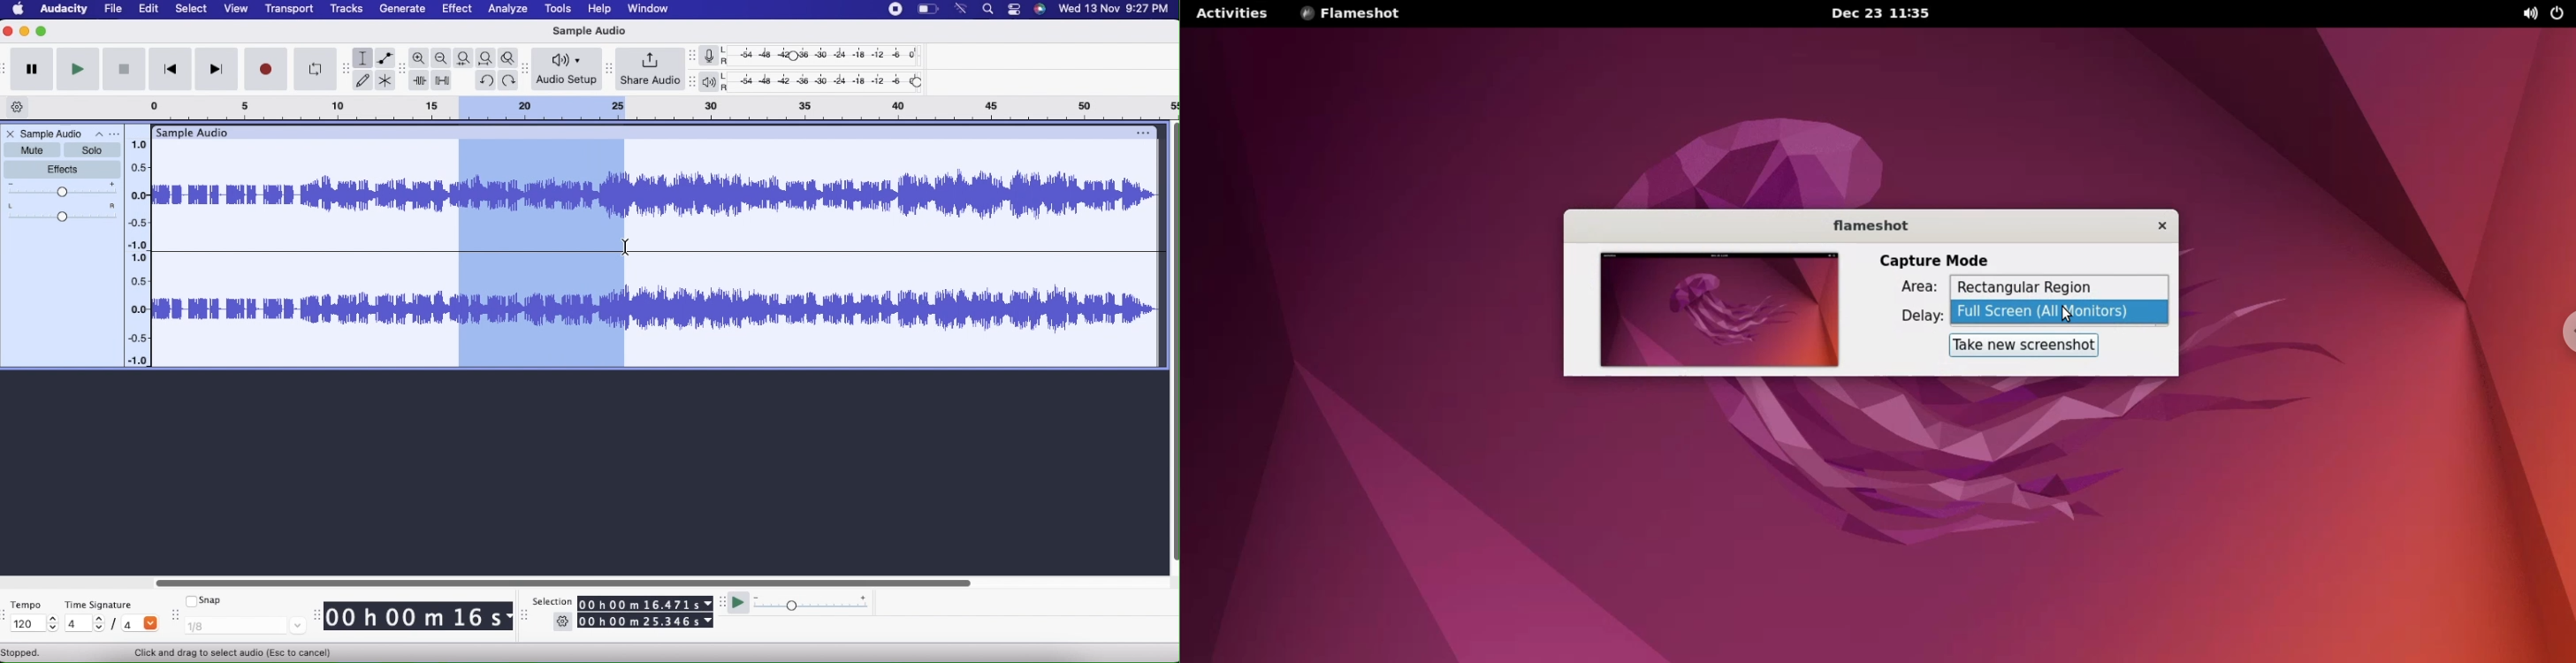 The height and width of the screenshot is (672, 2576). Describe the element at coordinates (740, 606) in the screenshot. I see `Play at speed` at that location.